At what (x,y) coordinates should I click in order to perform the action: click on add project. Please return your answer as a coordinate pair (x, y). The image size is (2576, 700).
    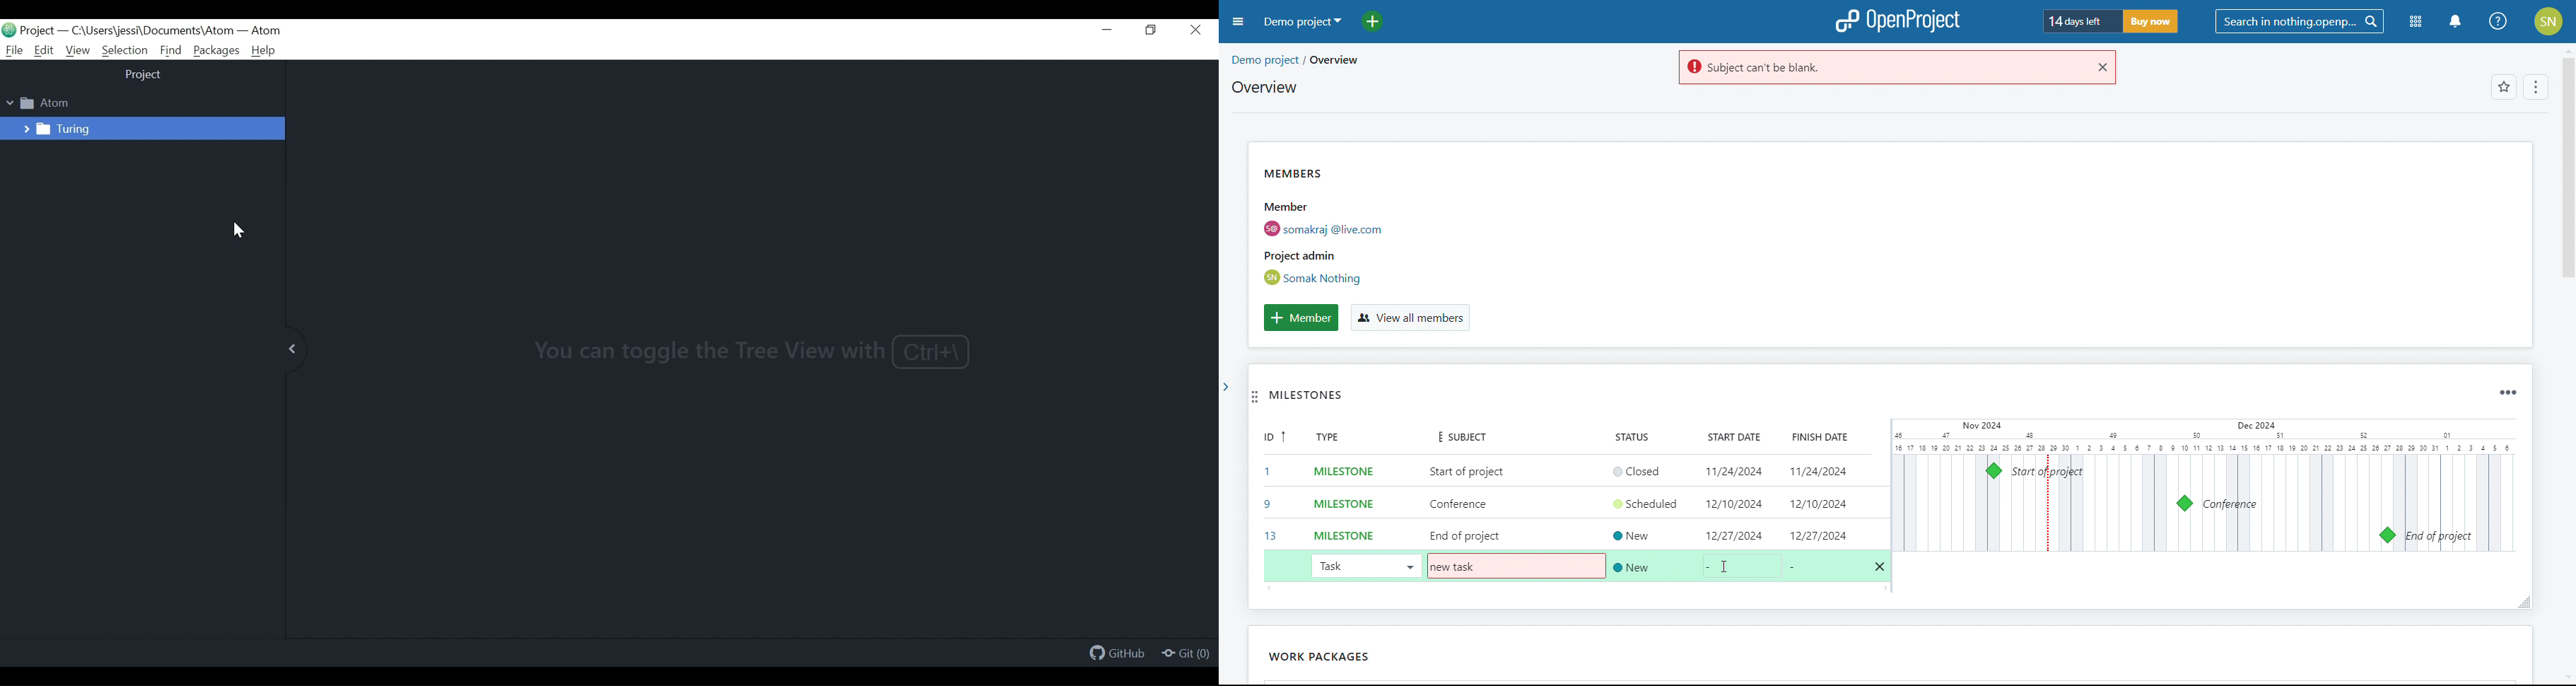
    Looking at the image, I should click on (1381, 21).